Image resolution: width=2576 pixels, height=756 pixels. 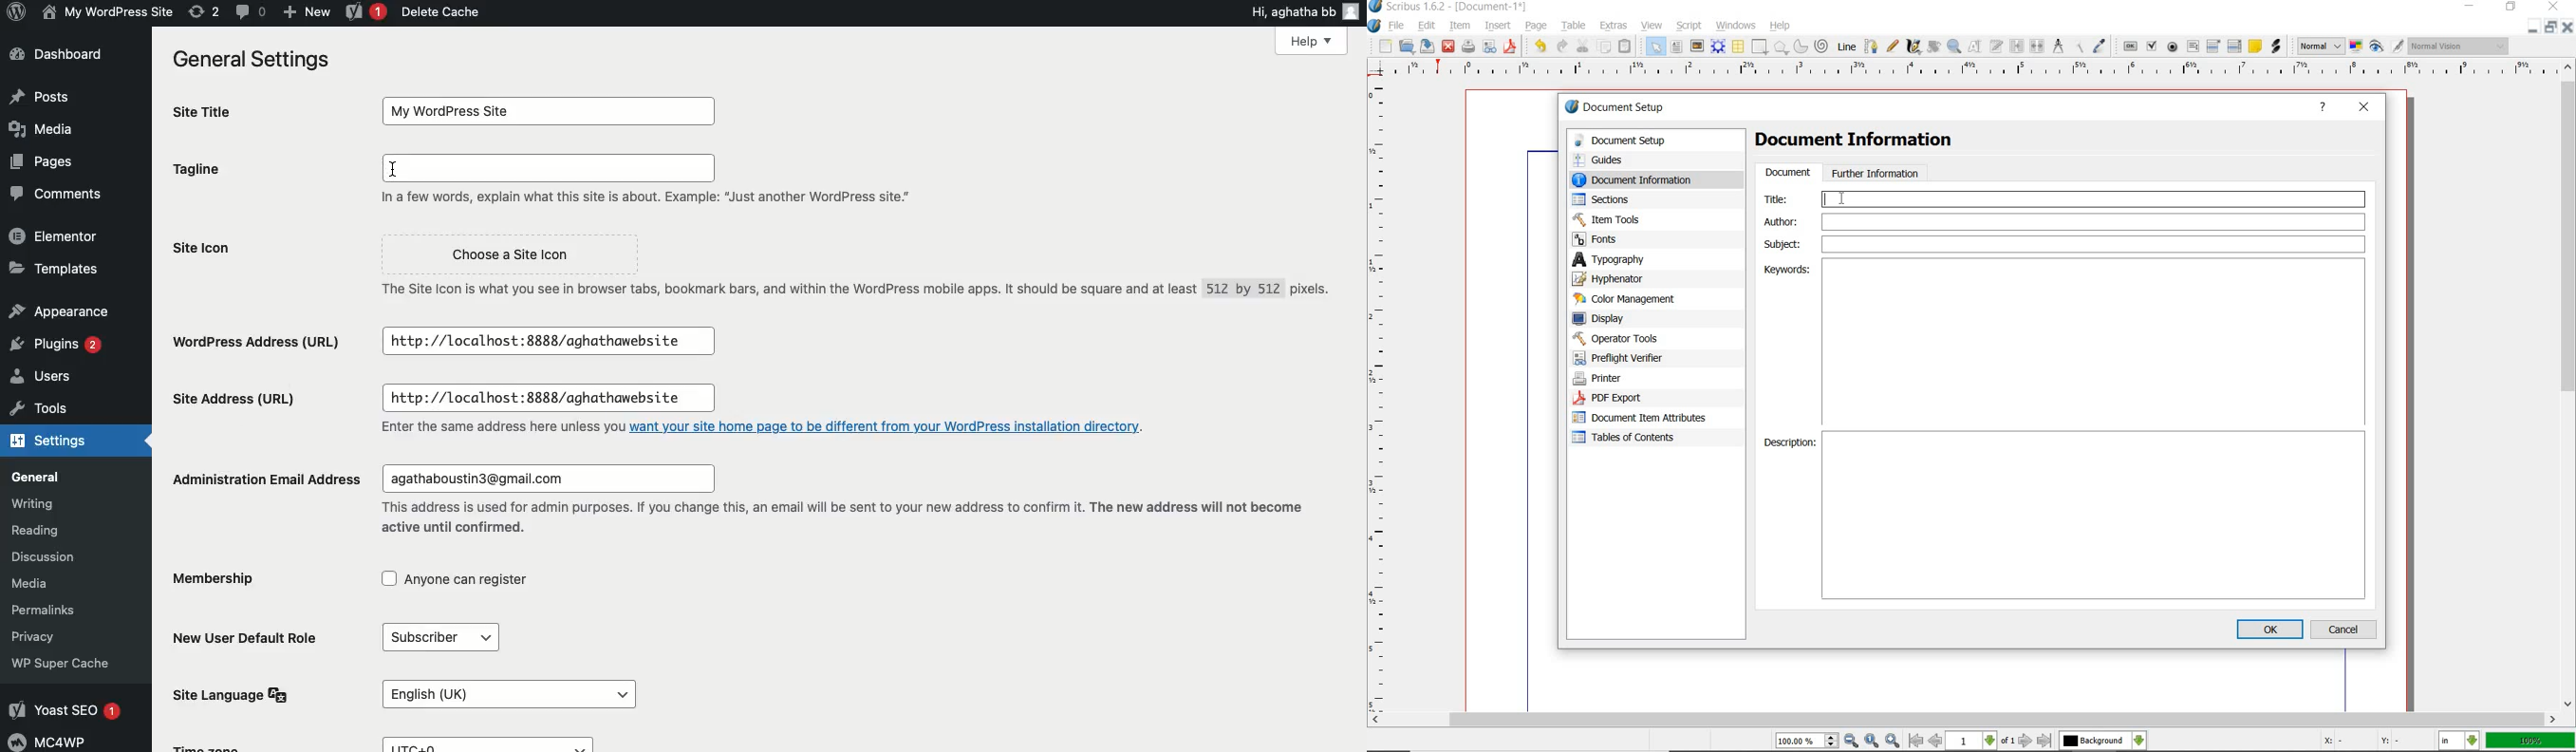 What do you see at coordinates (1635, 339) in the screenshot?
I see `operator tools` at bounding box center [1635, 339].